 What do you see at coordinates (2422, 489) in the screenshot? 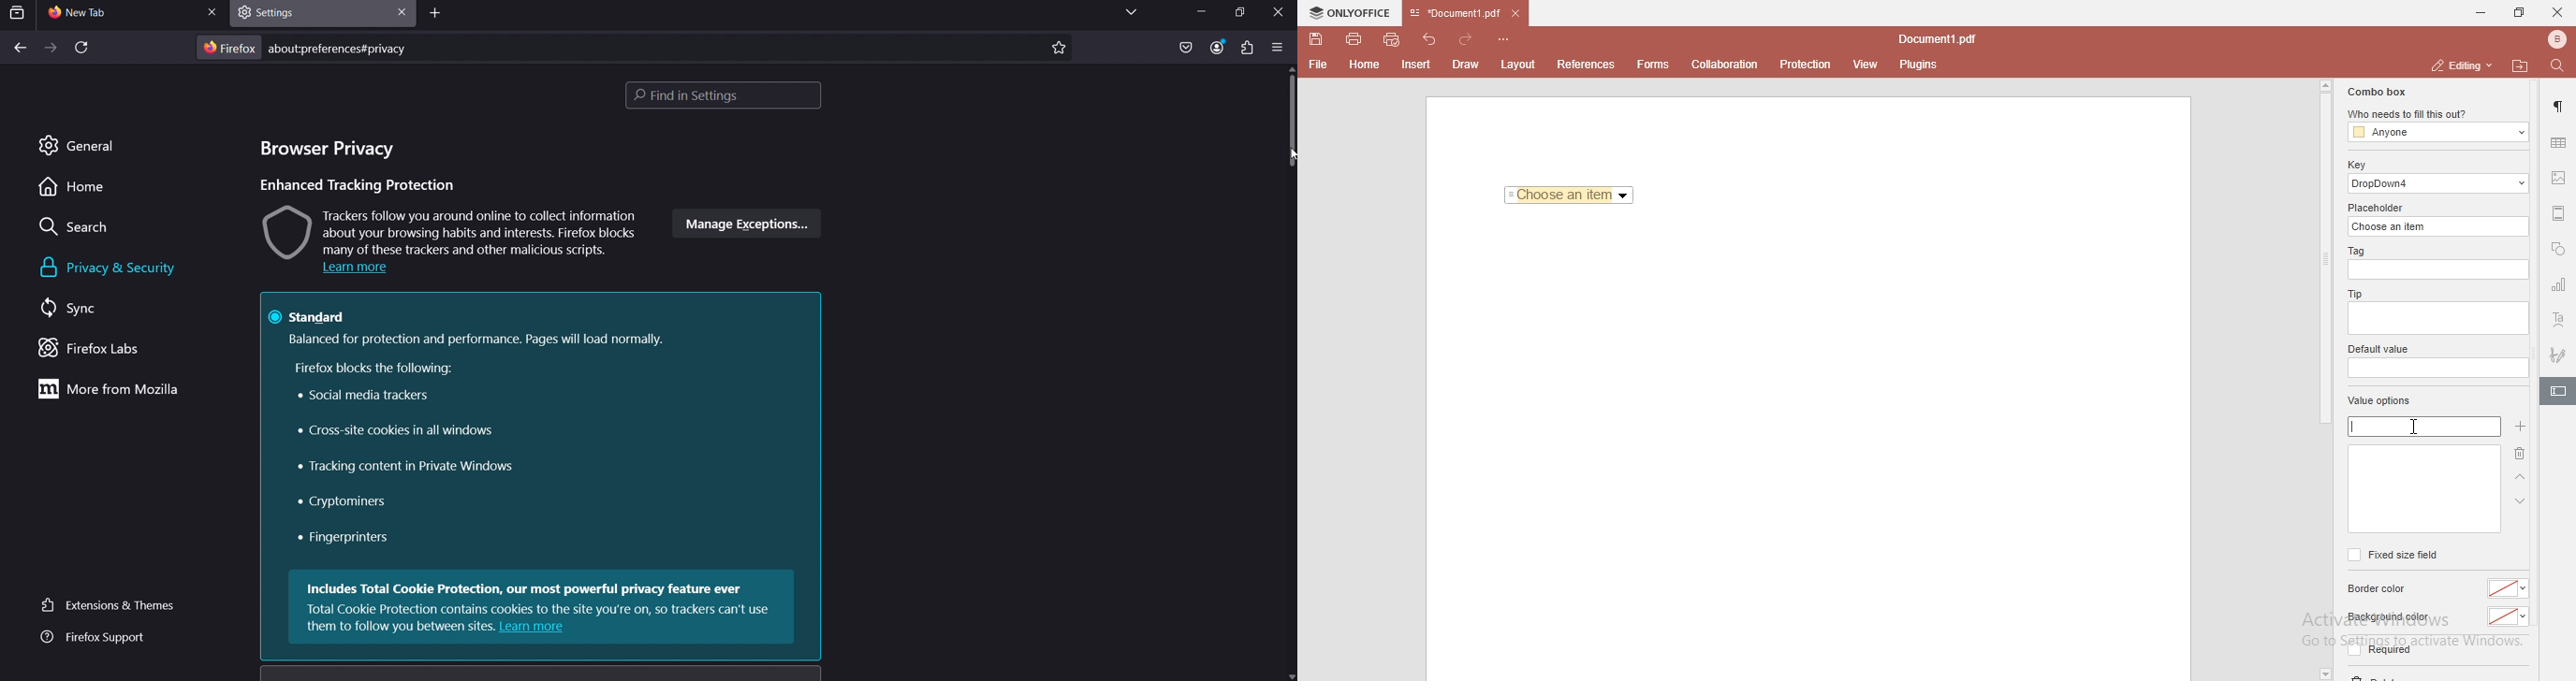
I see `empty box` at bounding box center [2422, 489].